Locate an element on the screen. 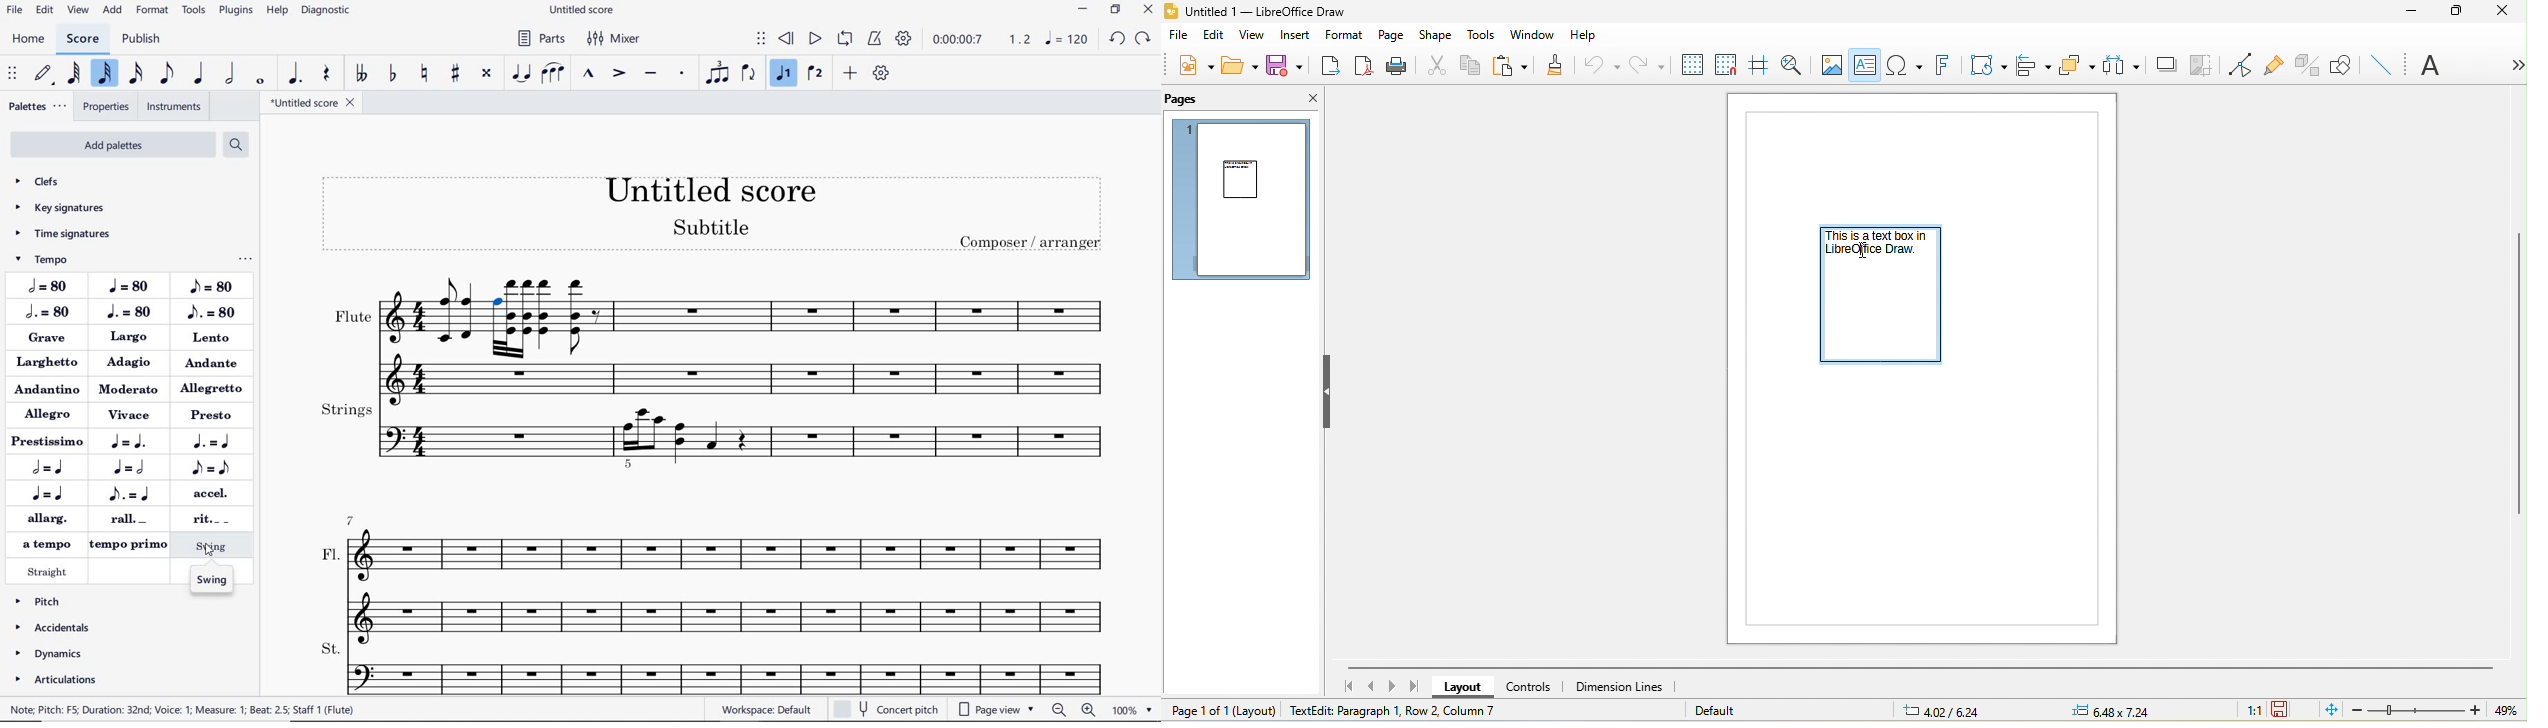  GRAVE is located at coordinates (52, 341).